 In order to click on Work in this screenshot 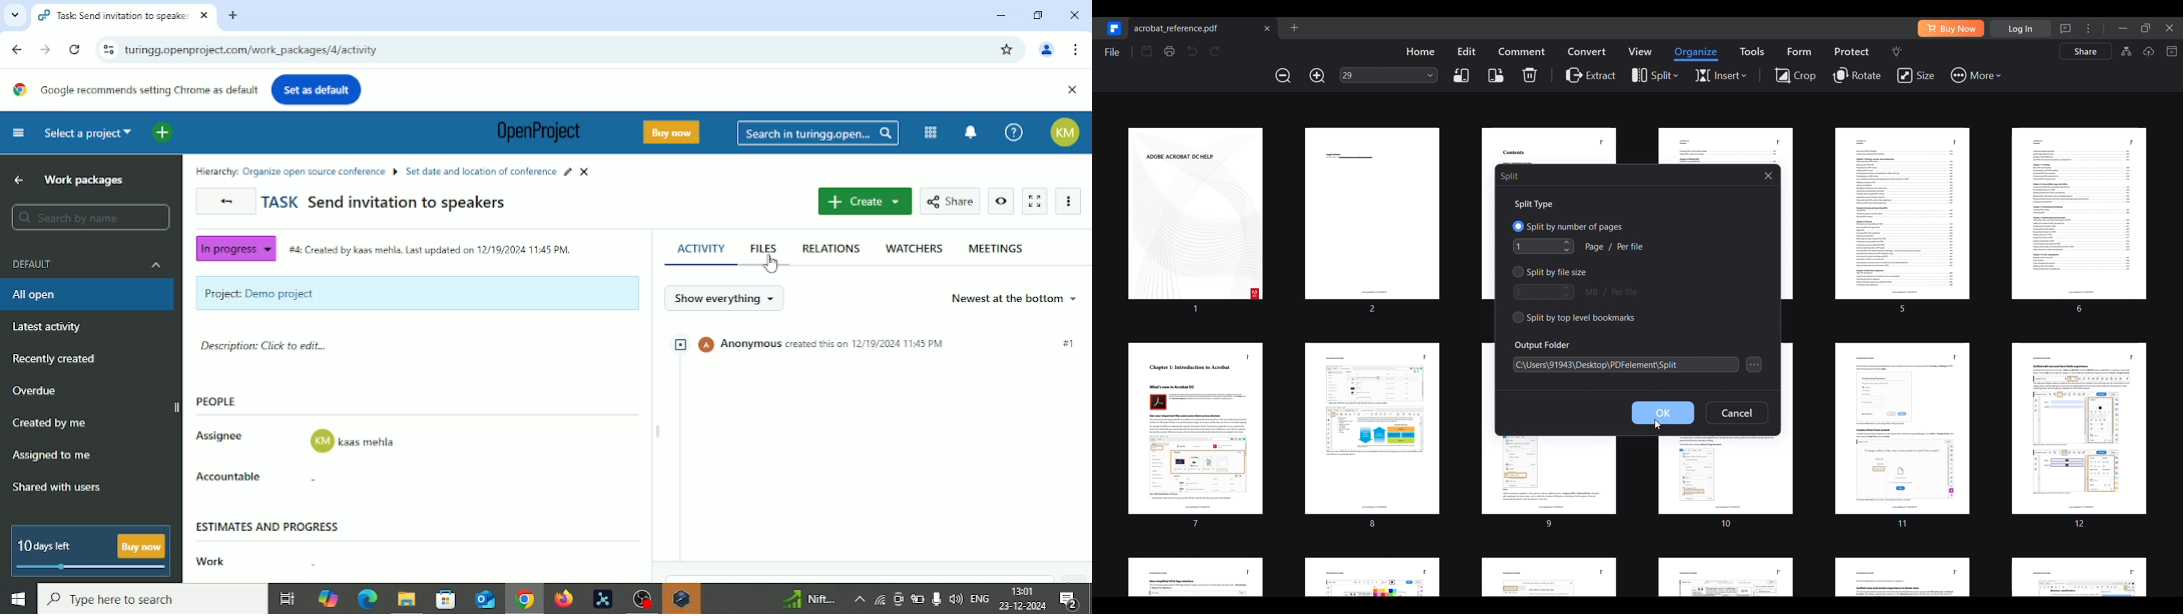, I will do `click(208, 562)`.